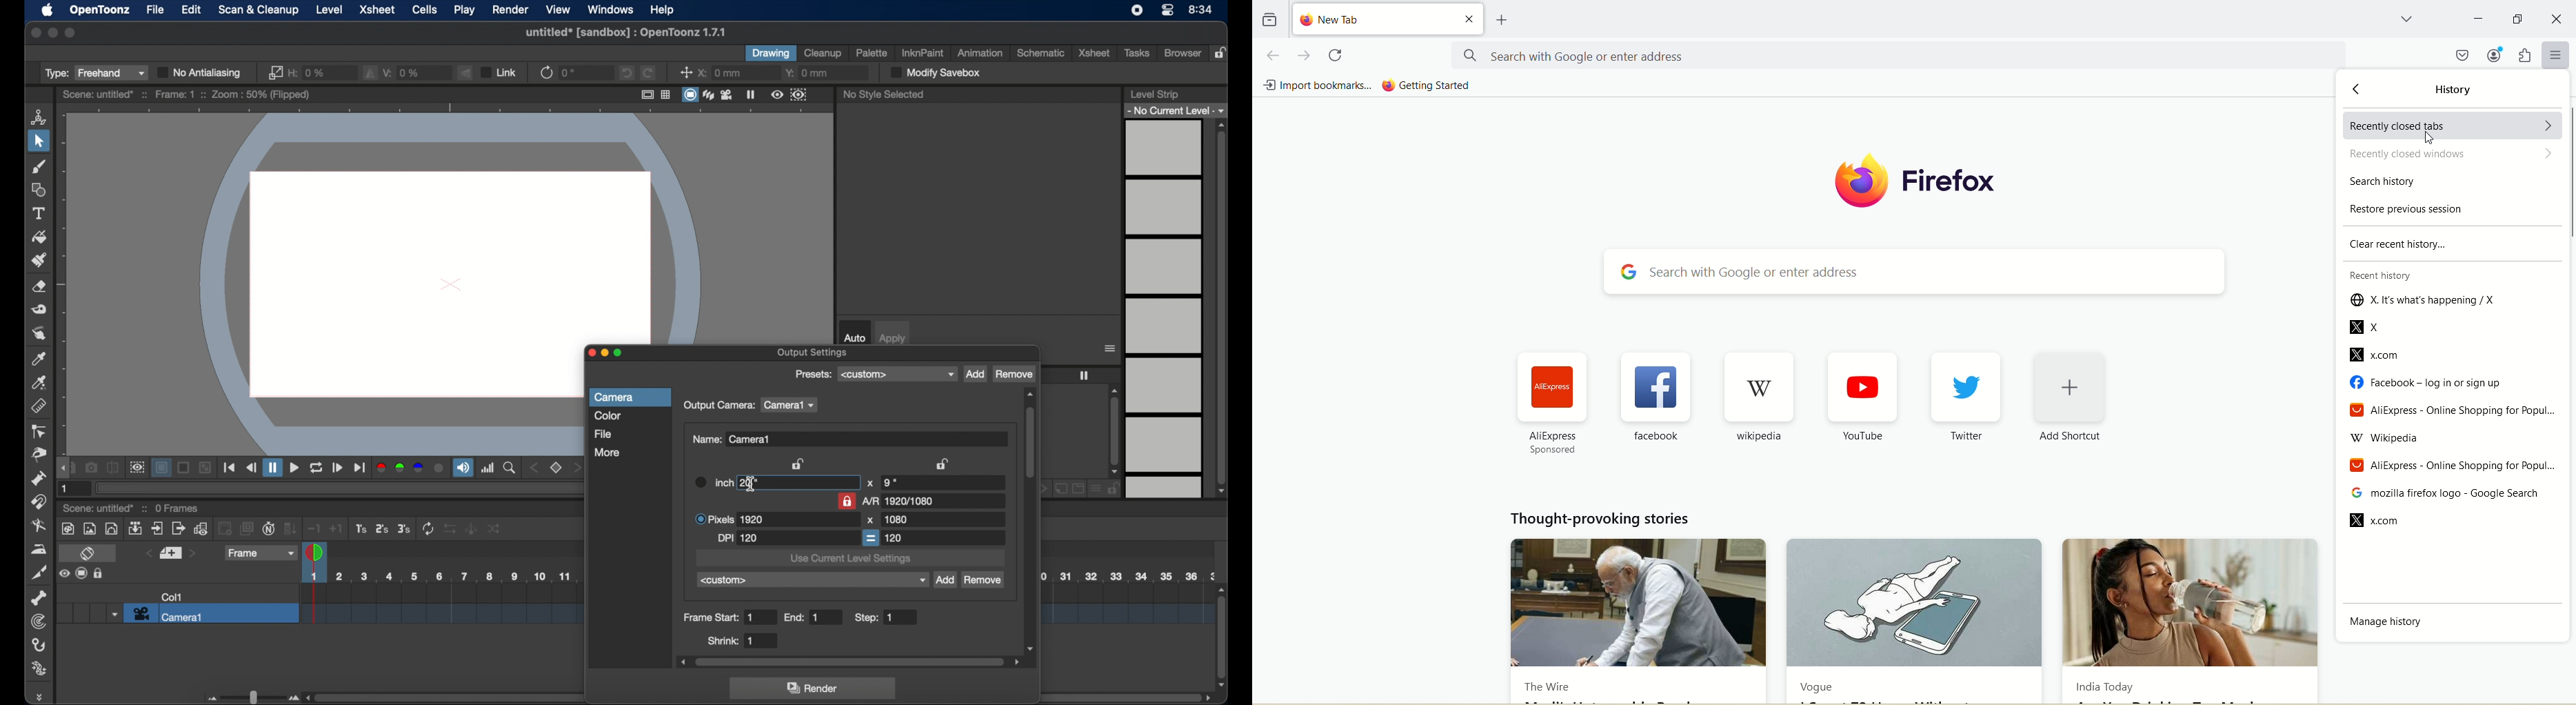  I want to click on , so click(178, 528).